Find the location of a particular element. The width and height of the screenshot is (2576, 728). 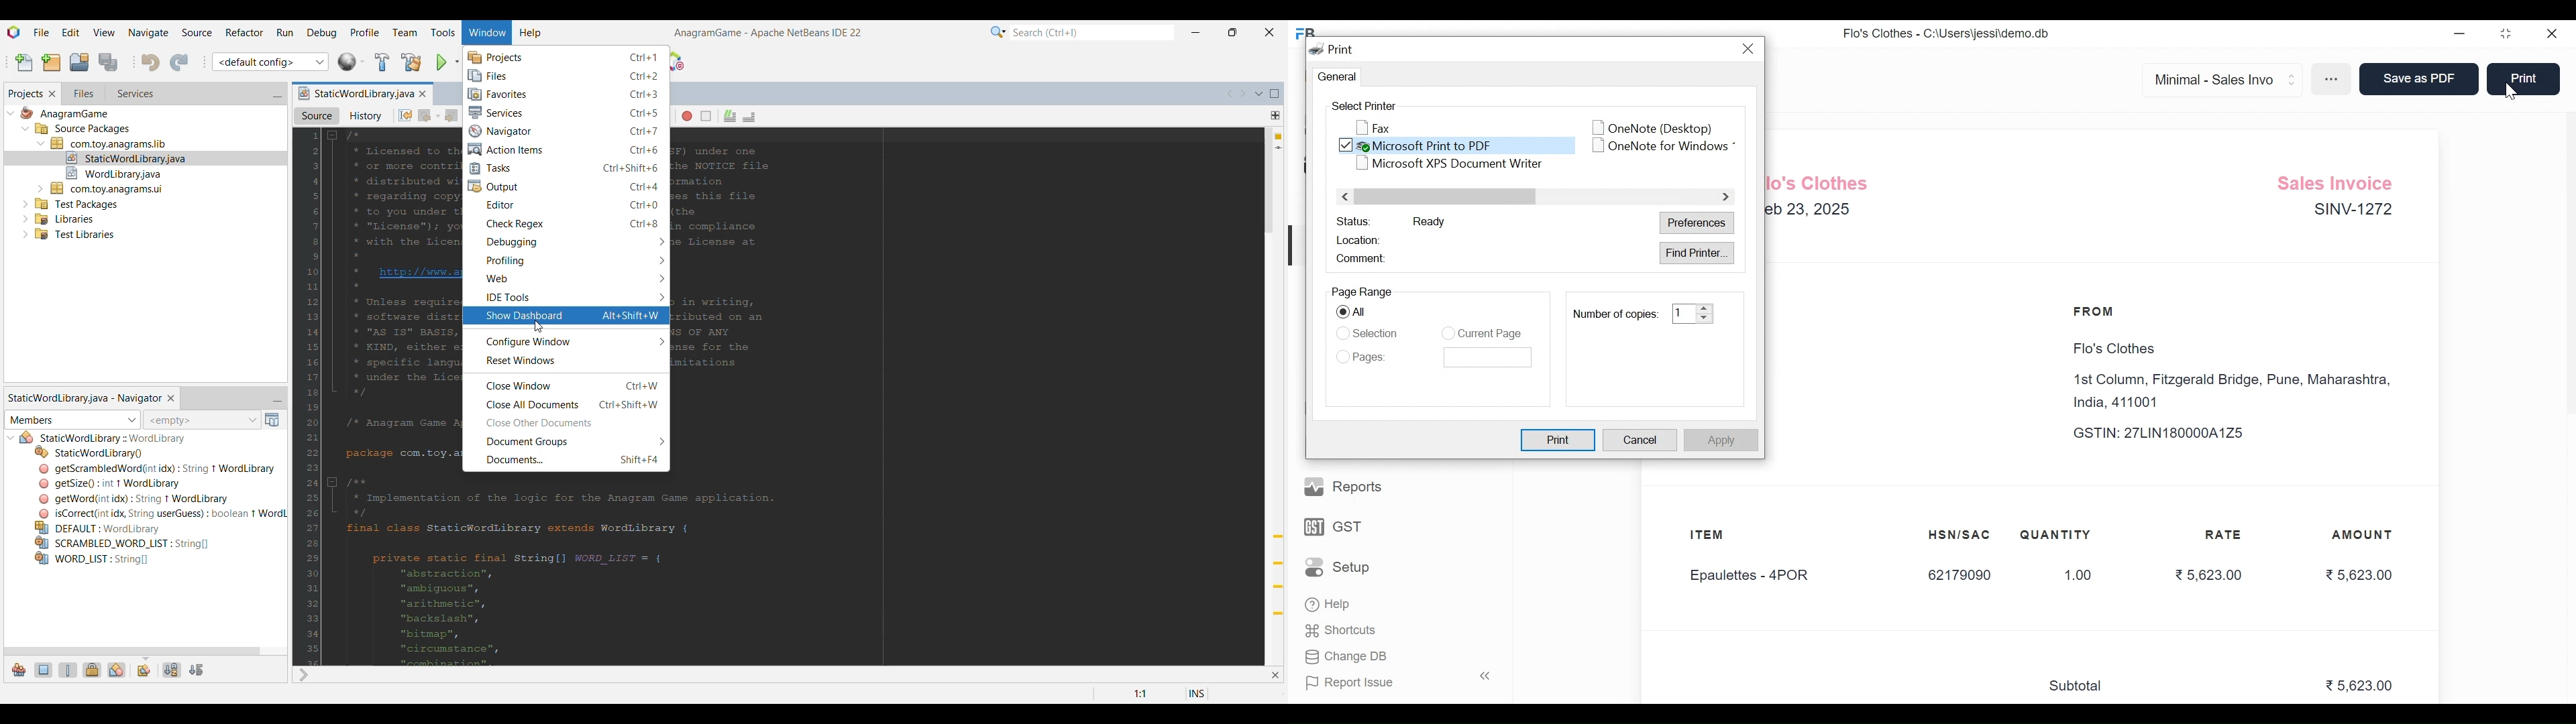

Help menu is located at coordinates (531, 34).